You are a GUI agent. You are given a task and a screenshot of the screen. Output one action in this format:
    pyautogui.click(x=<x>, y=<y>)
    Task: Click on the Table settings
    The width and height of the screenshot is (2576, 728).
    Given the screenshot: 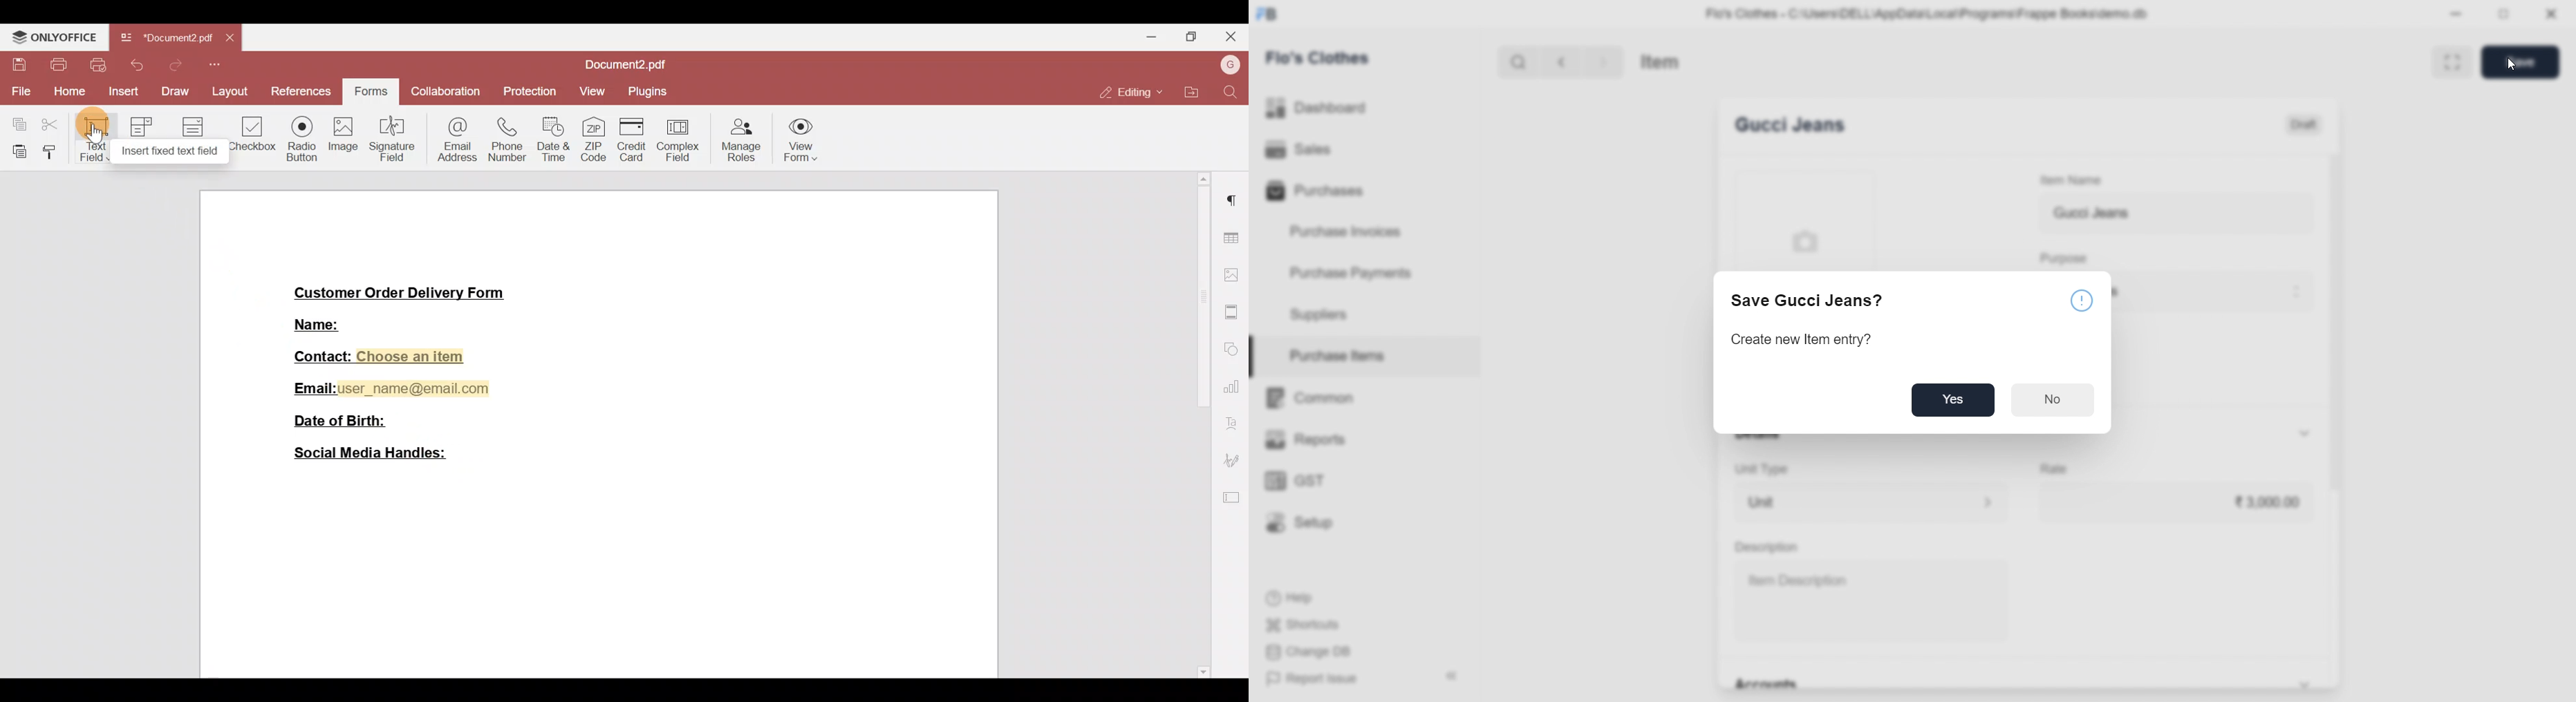 What is the action you would take?
    pyautogui.click(x=1233, y=236)
    